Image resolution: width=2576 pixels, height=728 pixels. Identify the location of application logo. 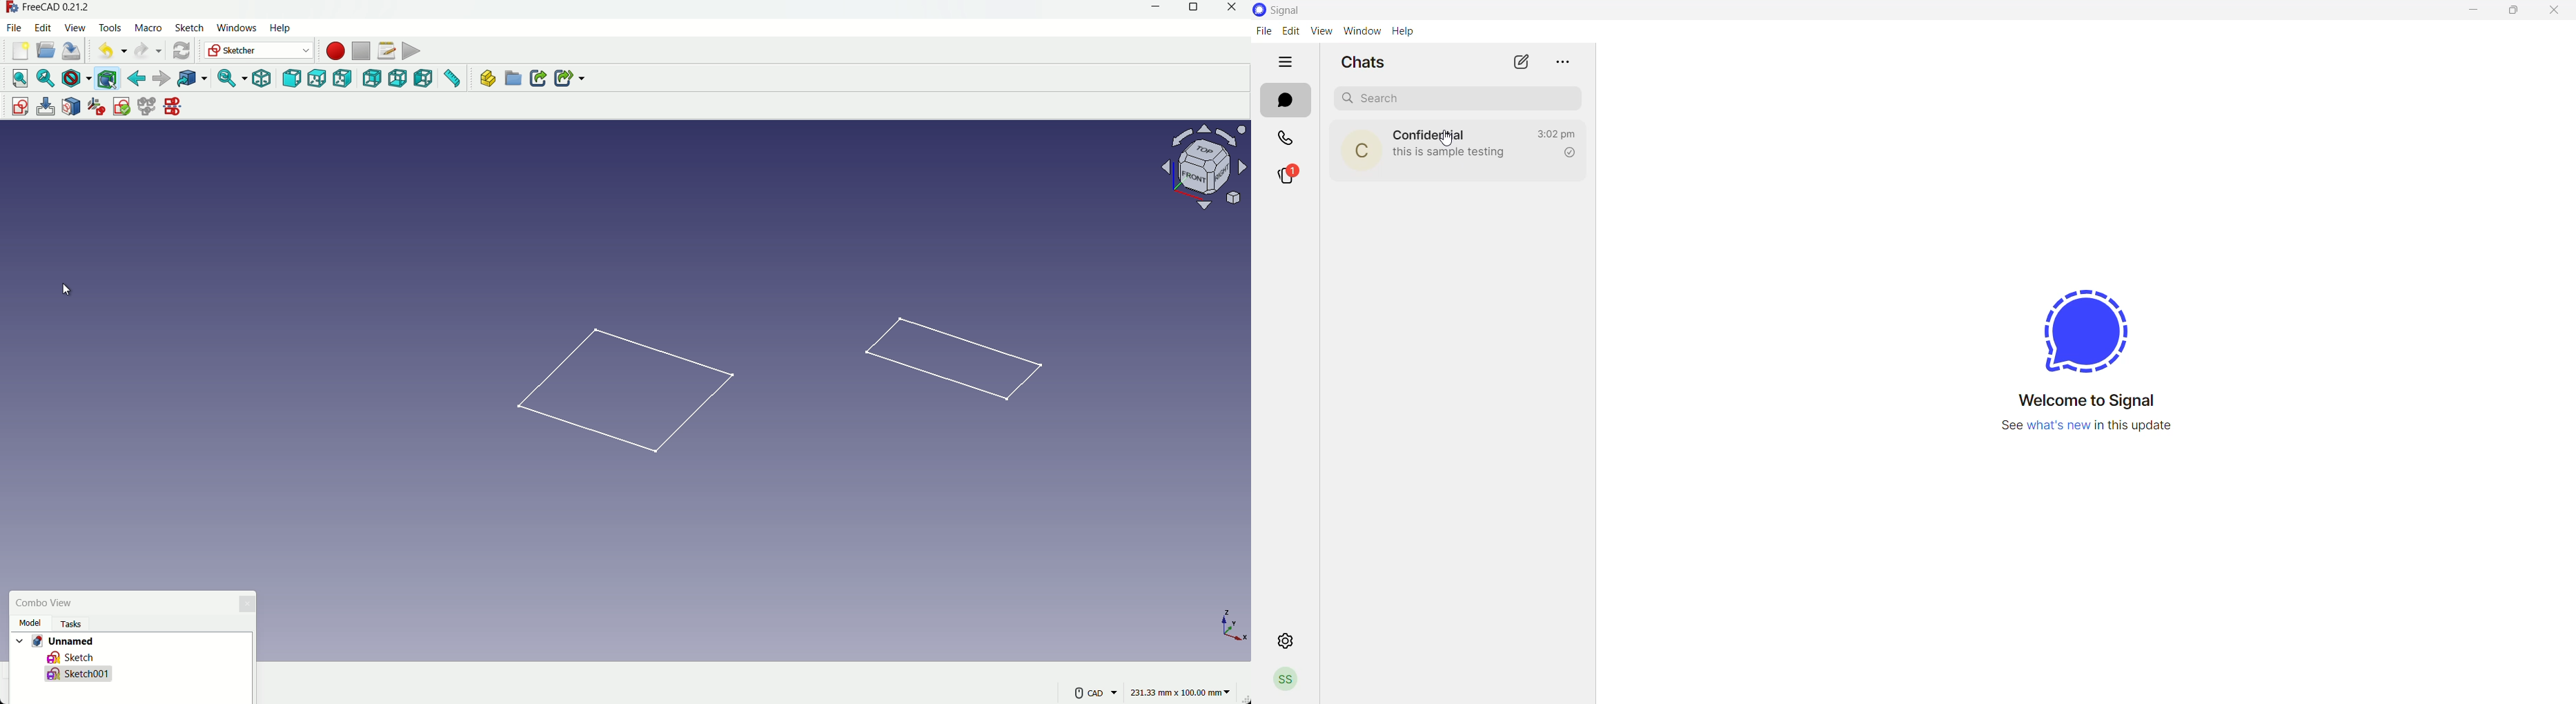
(2078, 329).